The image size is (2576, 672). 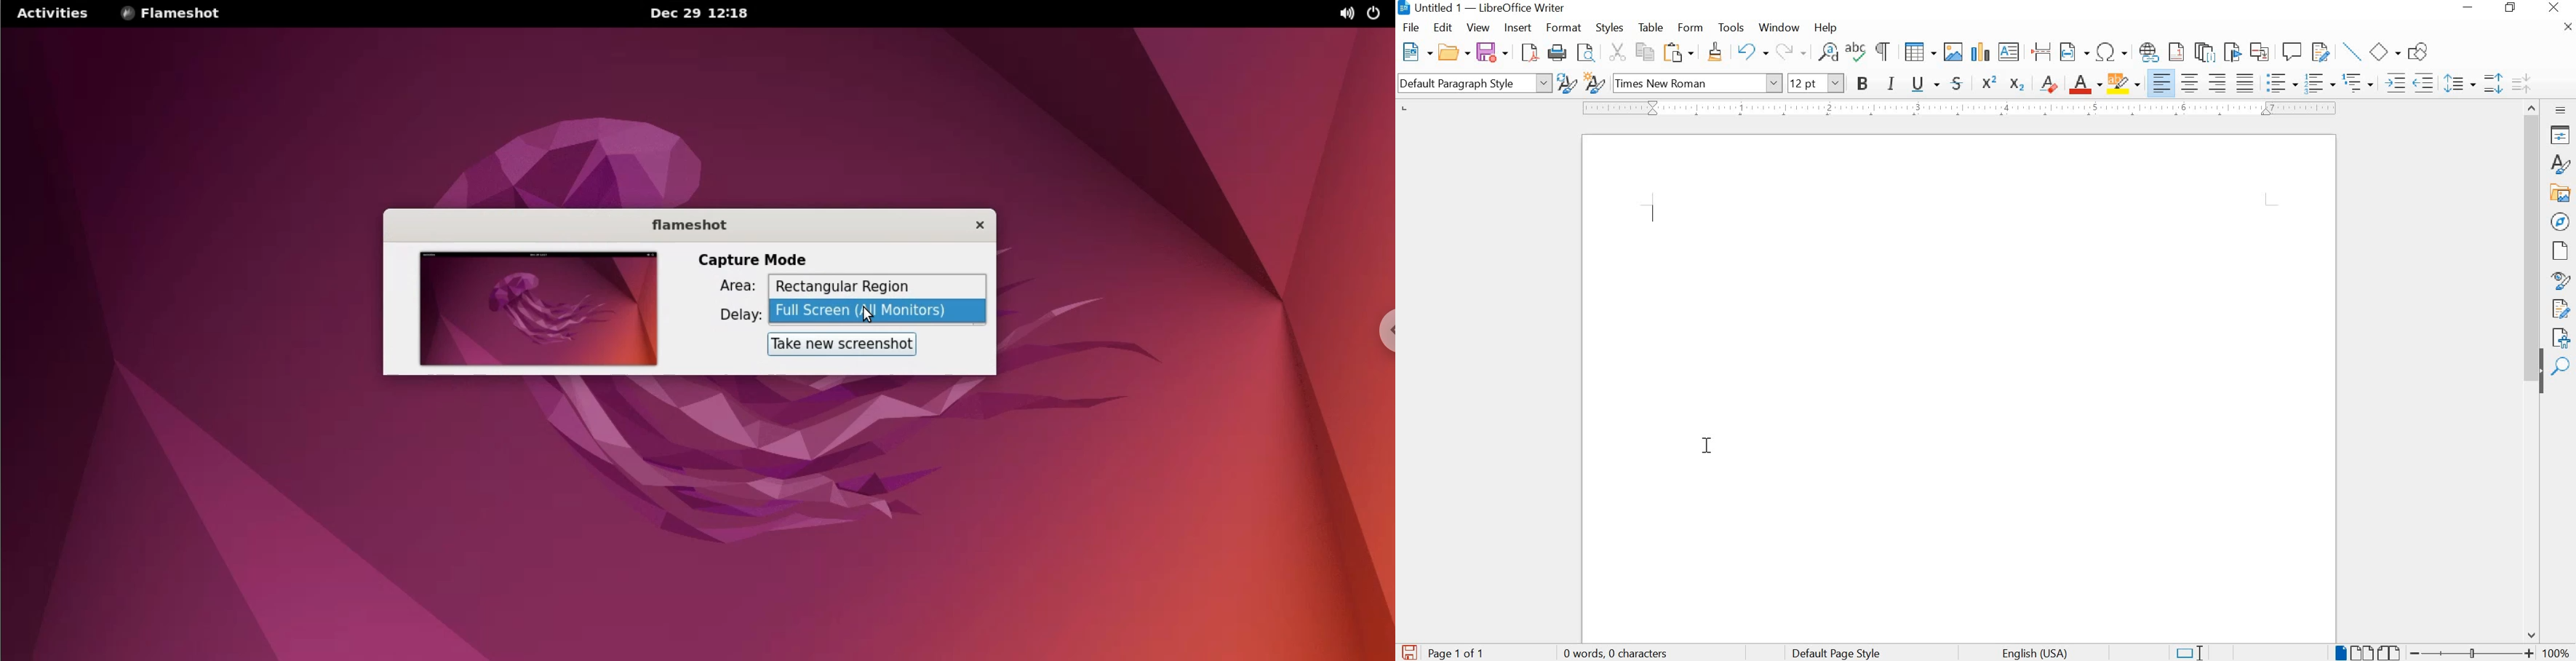 I want to click on CLONE FORMATTING, so click(x=1713, y=52).